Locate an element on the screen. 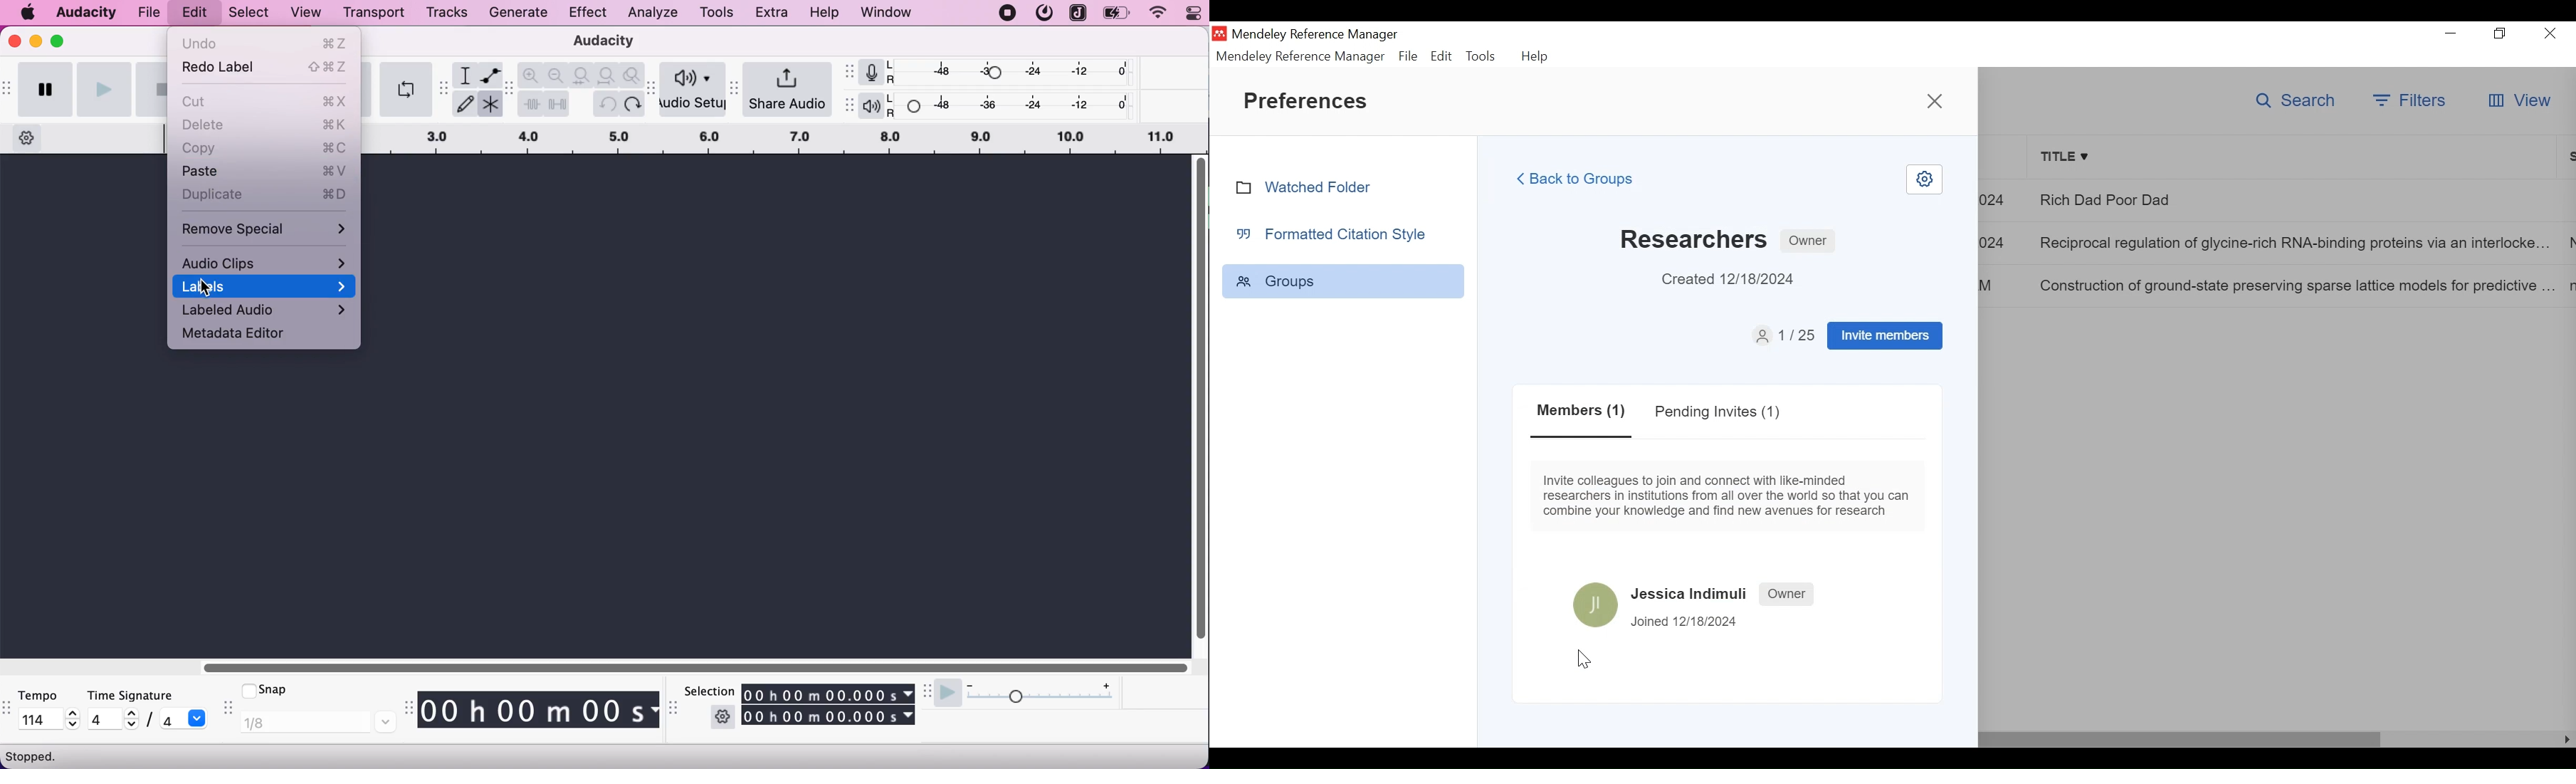 The width and height of the screenshot is (2576, 784). play is located at coordinates (104, 88).